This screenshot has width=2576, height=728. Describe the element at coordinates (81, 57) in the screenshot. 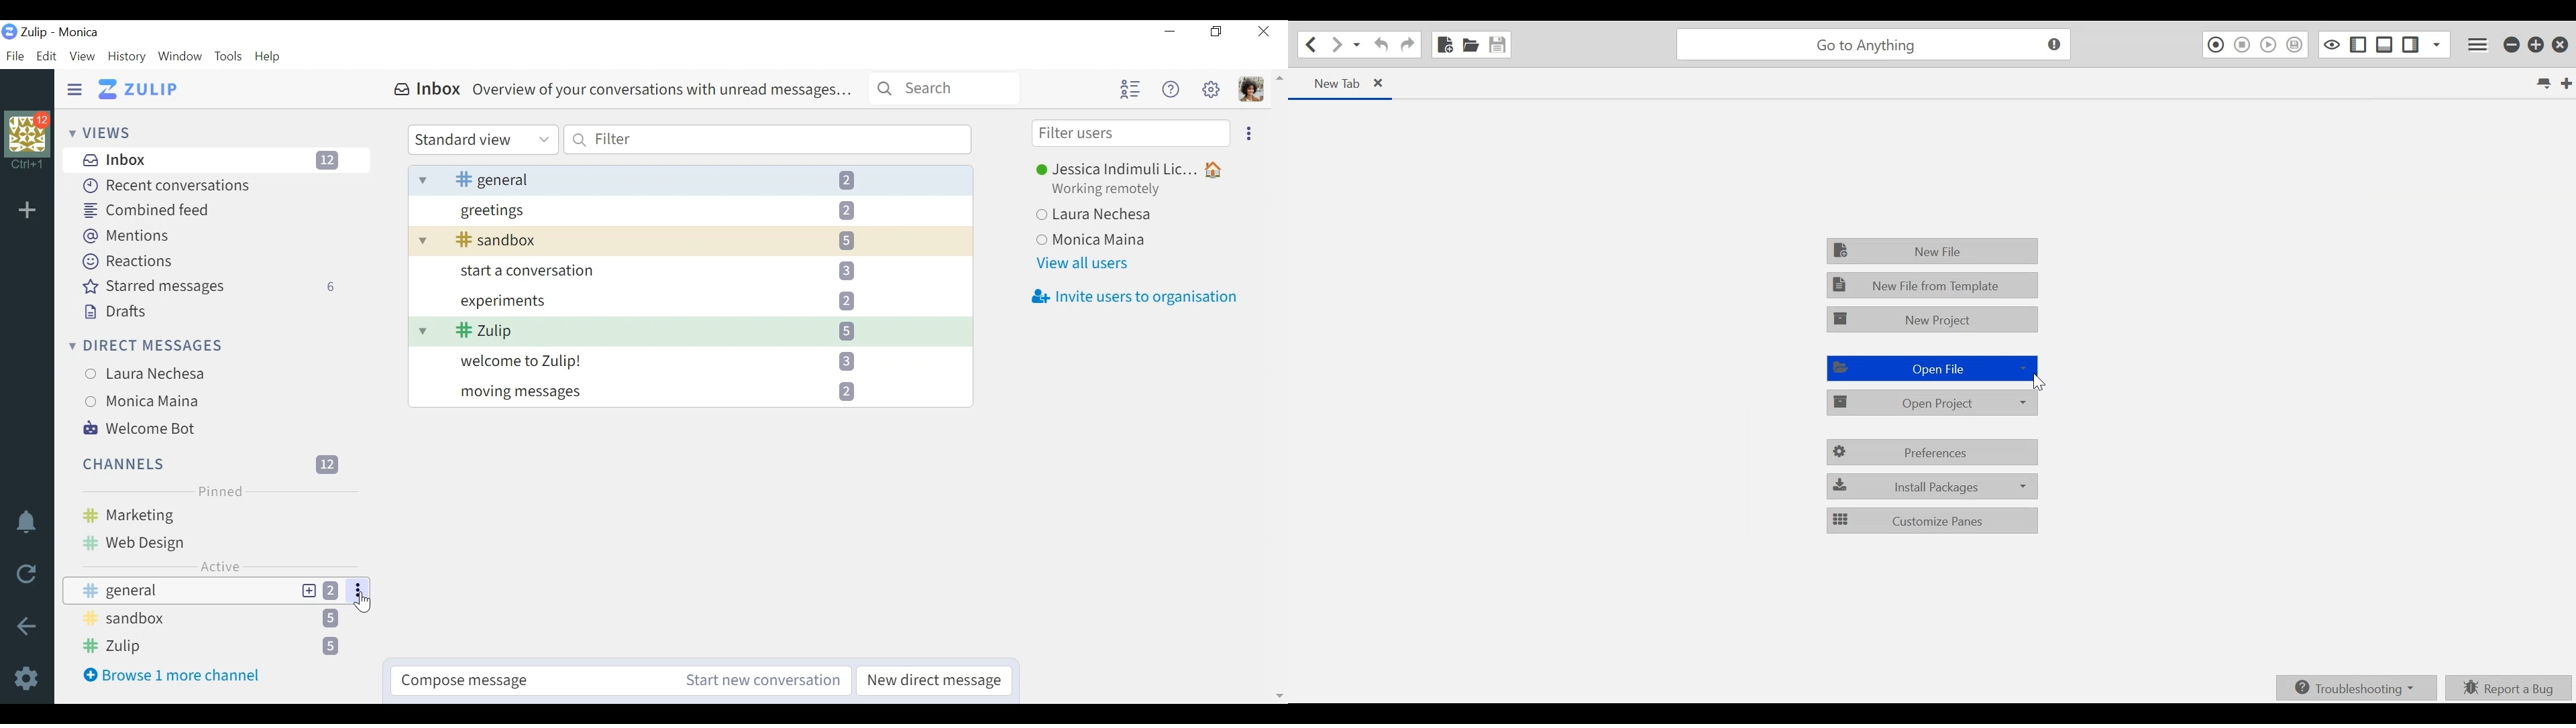

I see `View` at that location.